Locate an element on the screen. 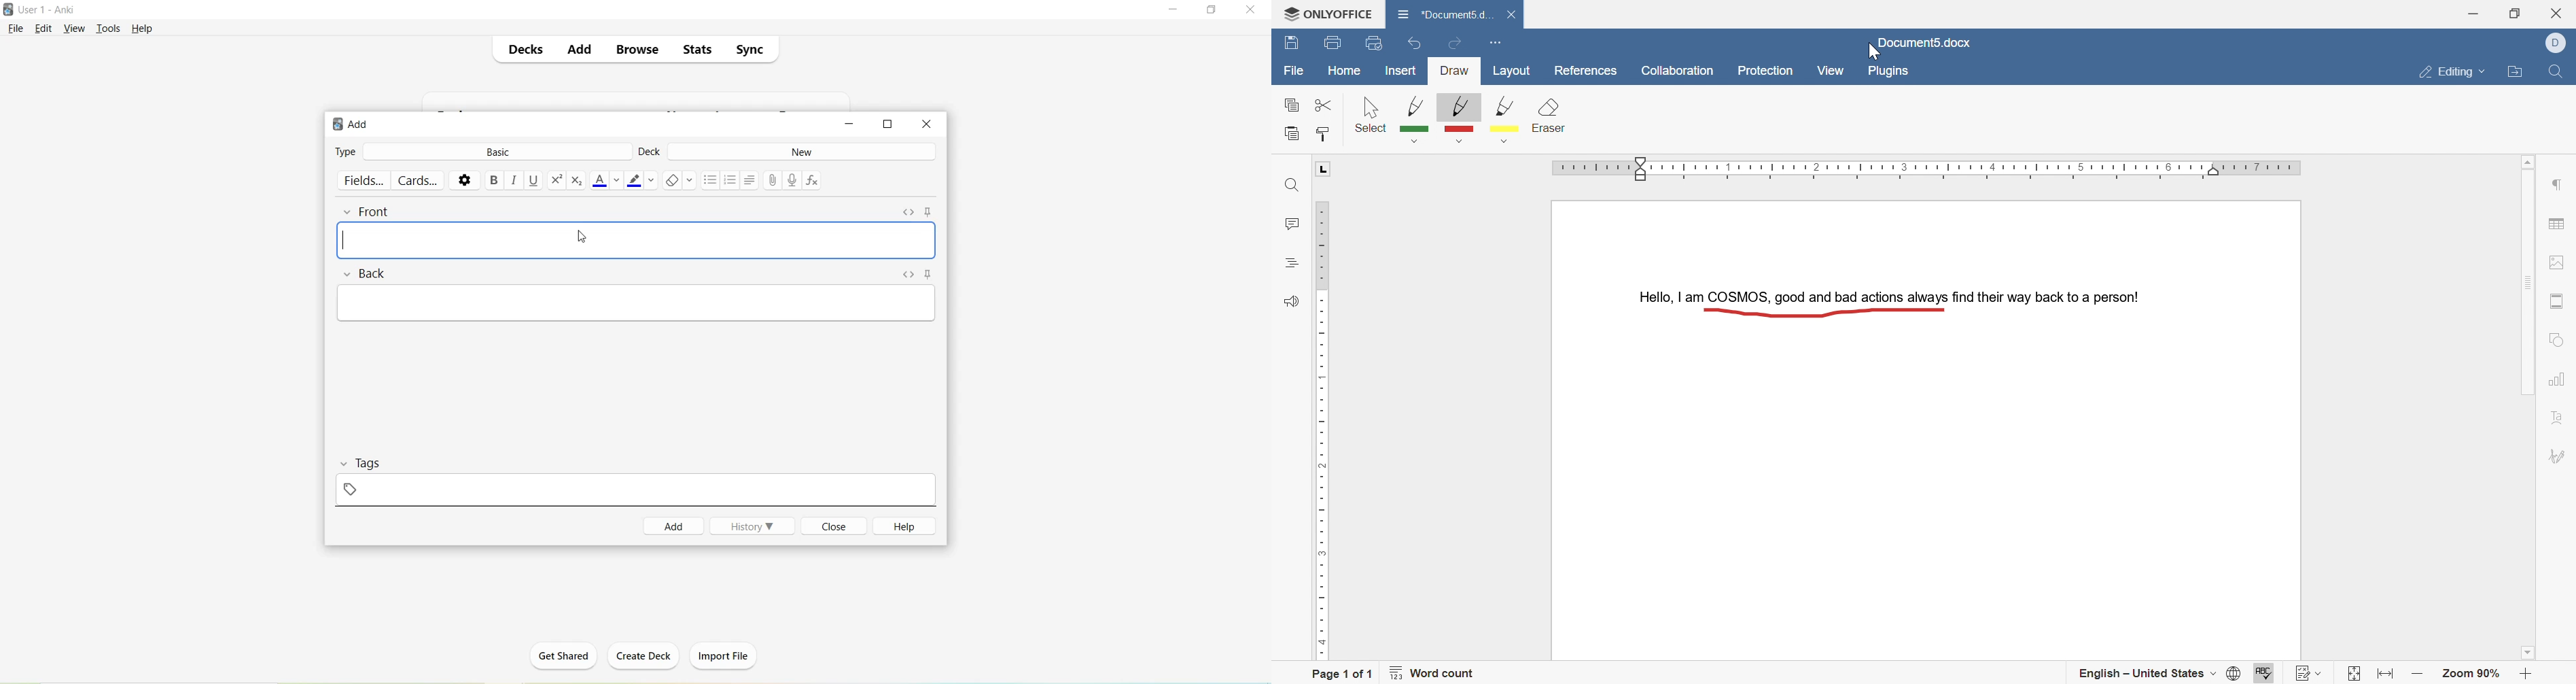  save is located at coordinates (1292, 44).